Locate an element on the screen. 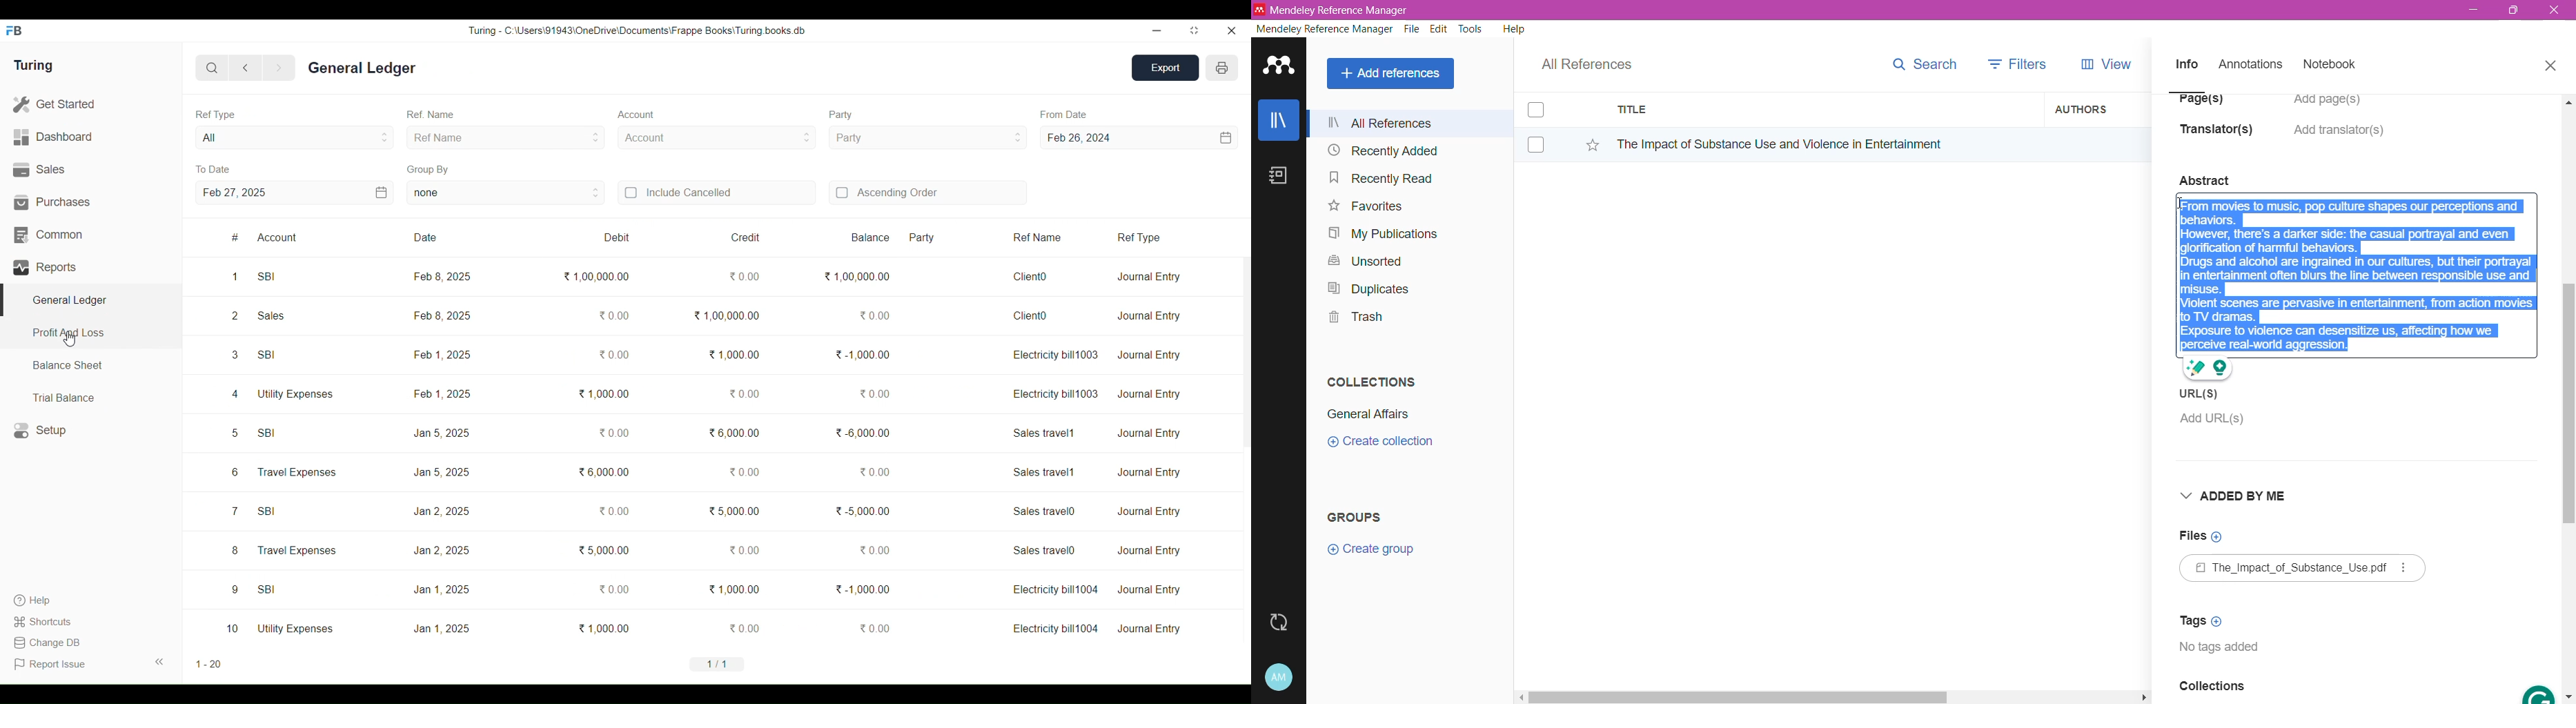 Image resolution: width=2576 pixels, height=728 pixels. Info is located at coordinates (2186, 63).